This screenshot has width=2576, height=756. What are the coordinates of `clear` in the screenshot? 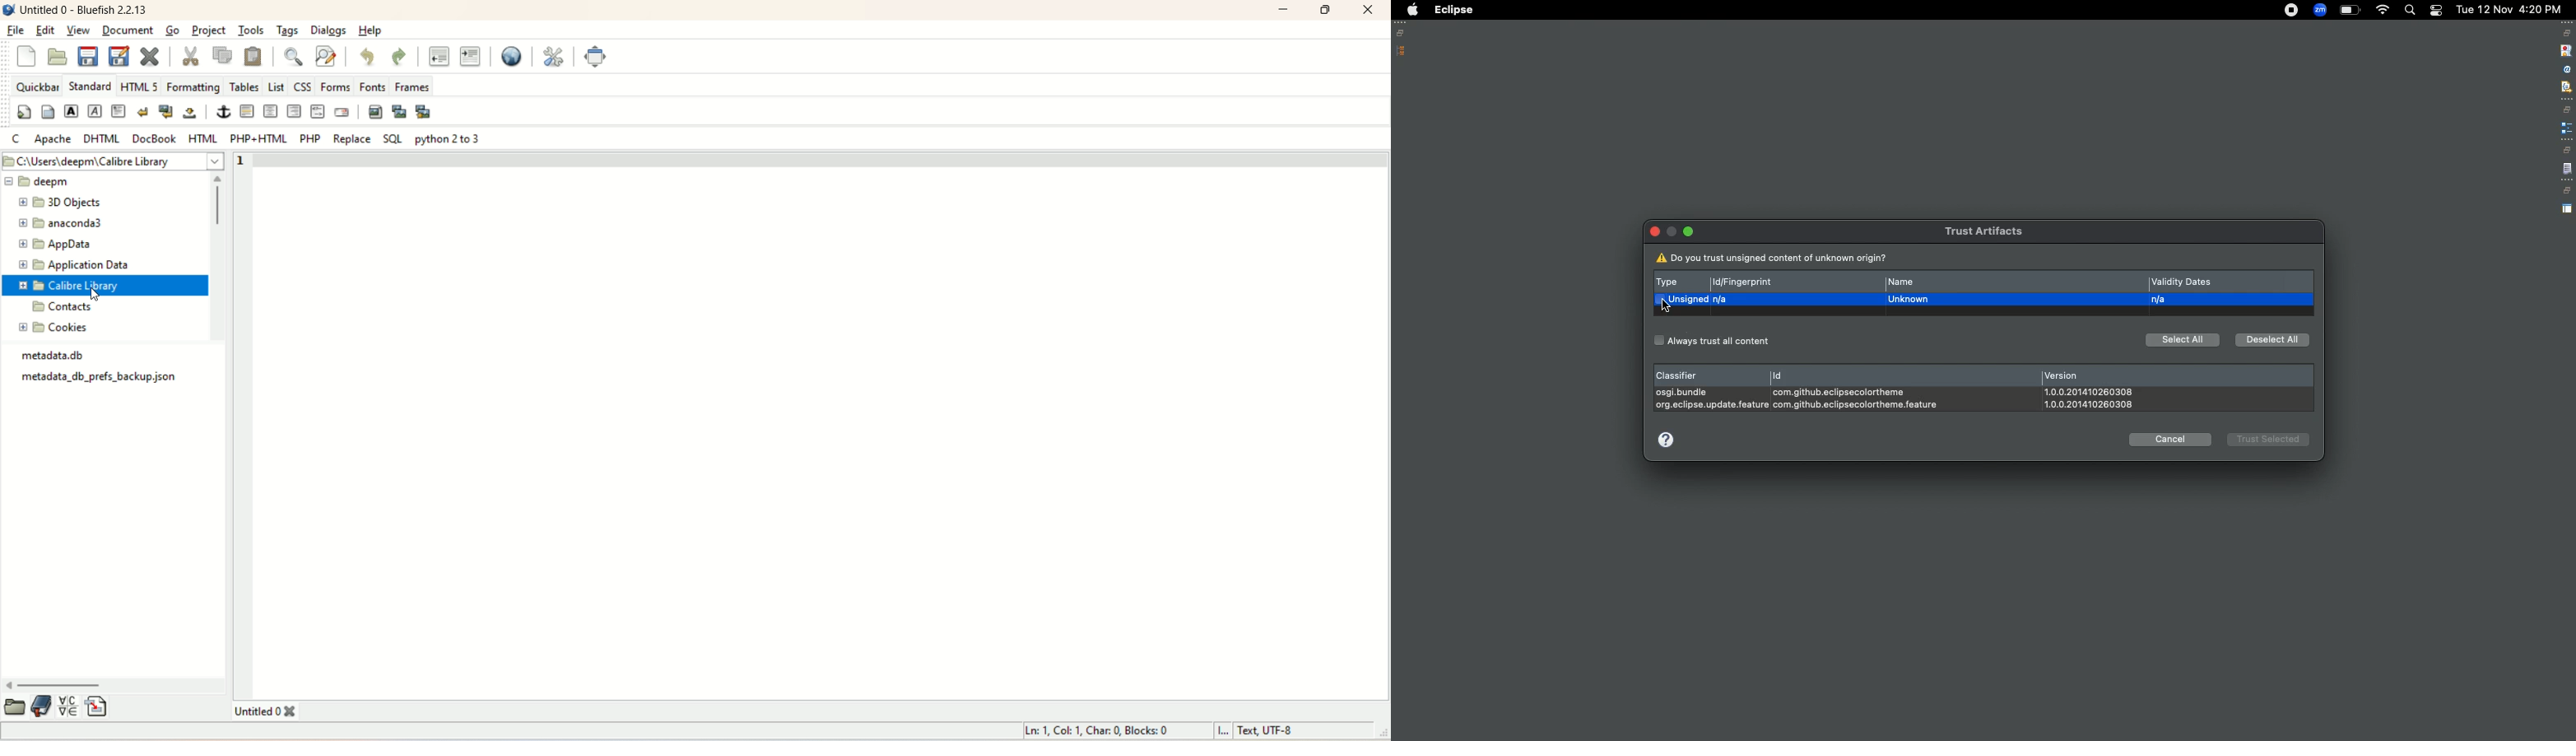 It's located at (142, 110).